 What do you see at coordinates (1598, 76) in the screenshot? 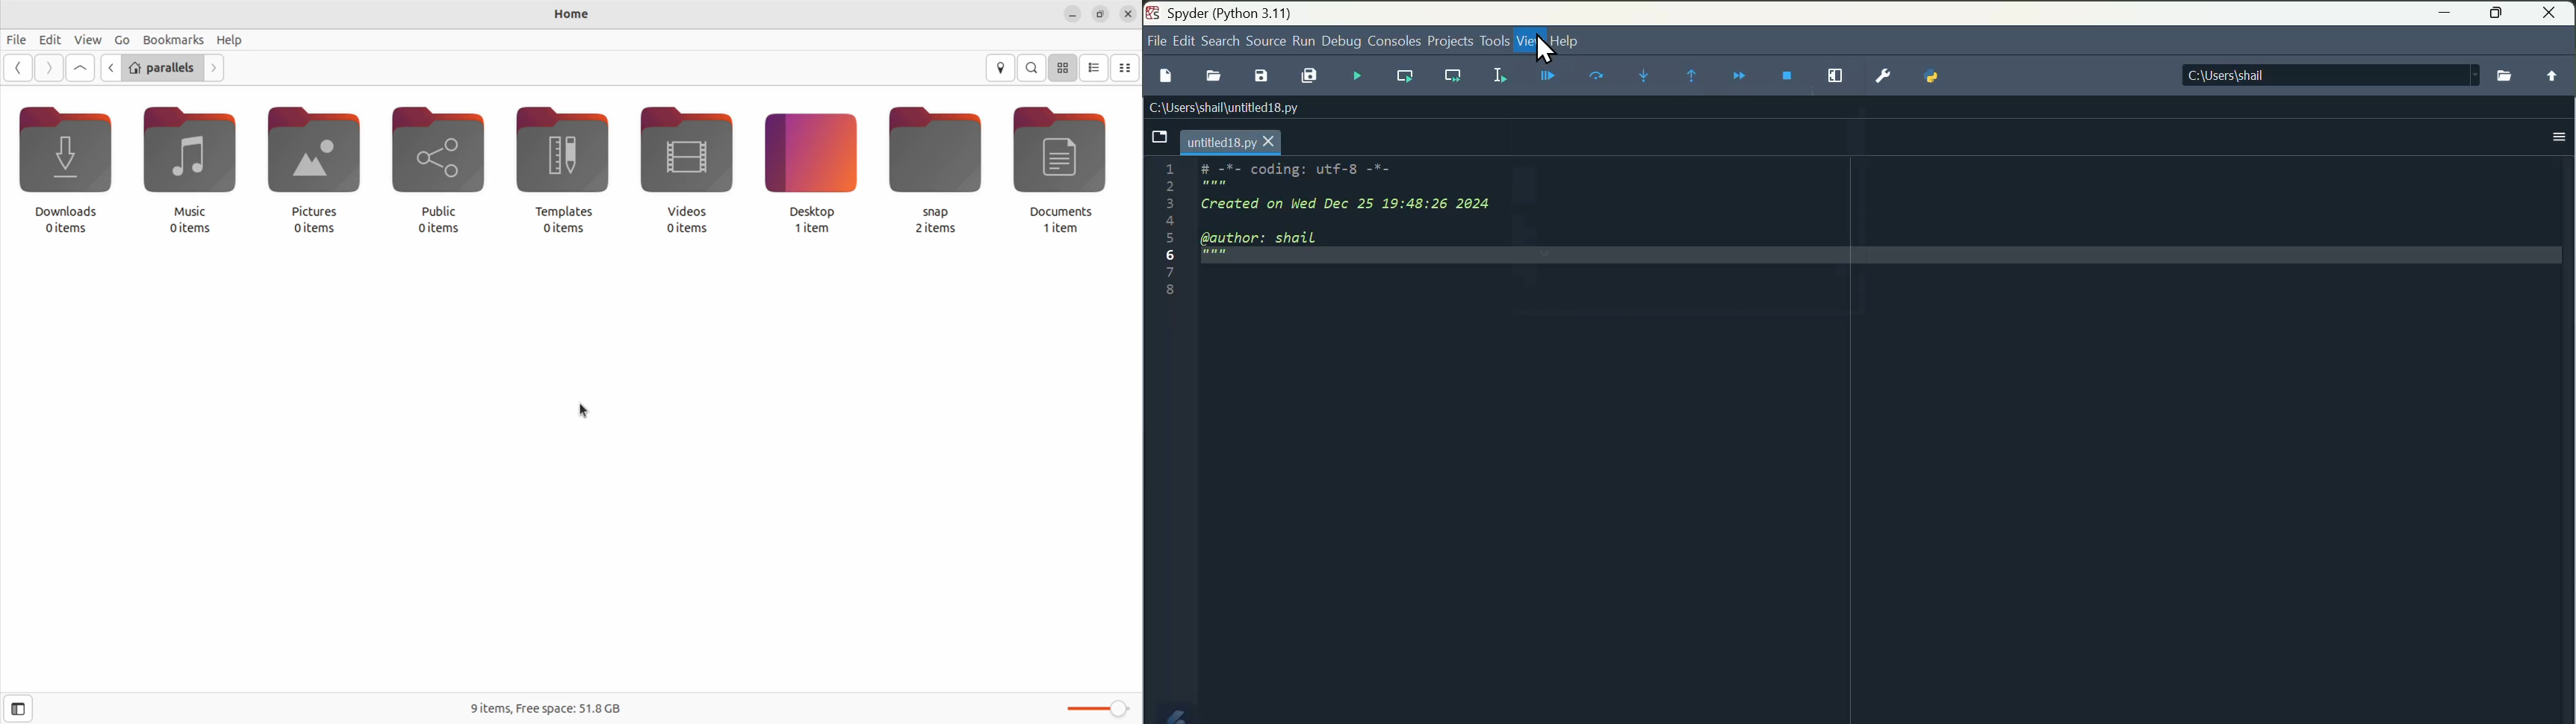
I see `Run current line` at bounding box center [1598, 76].